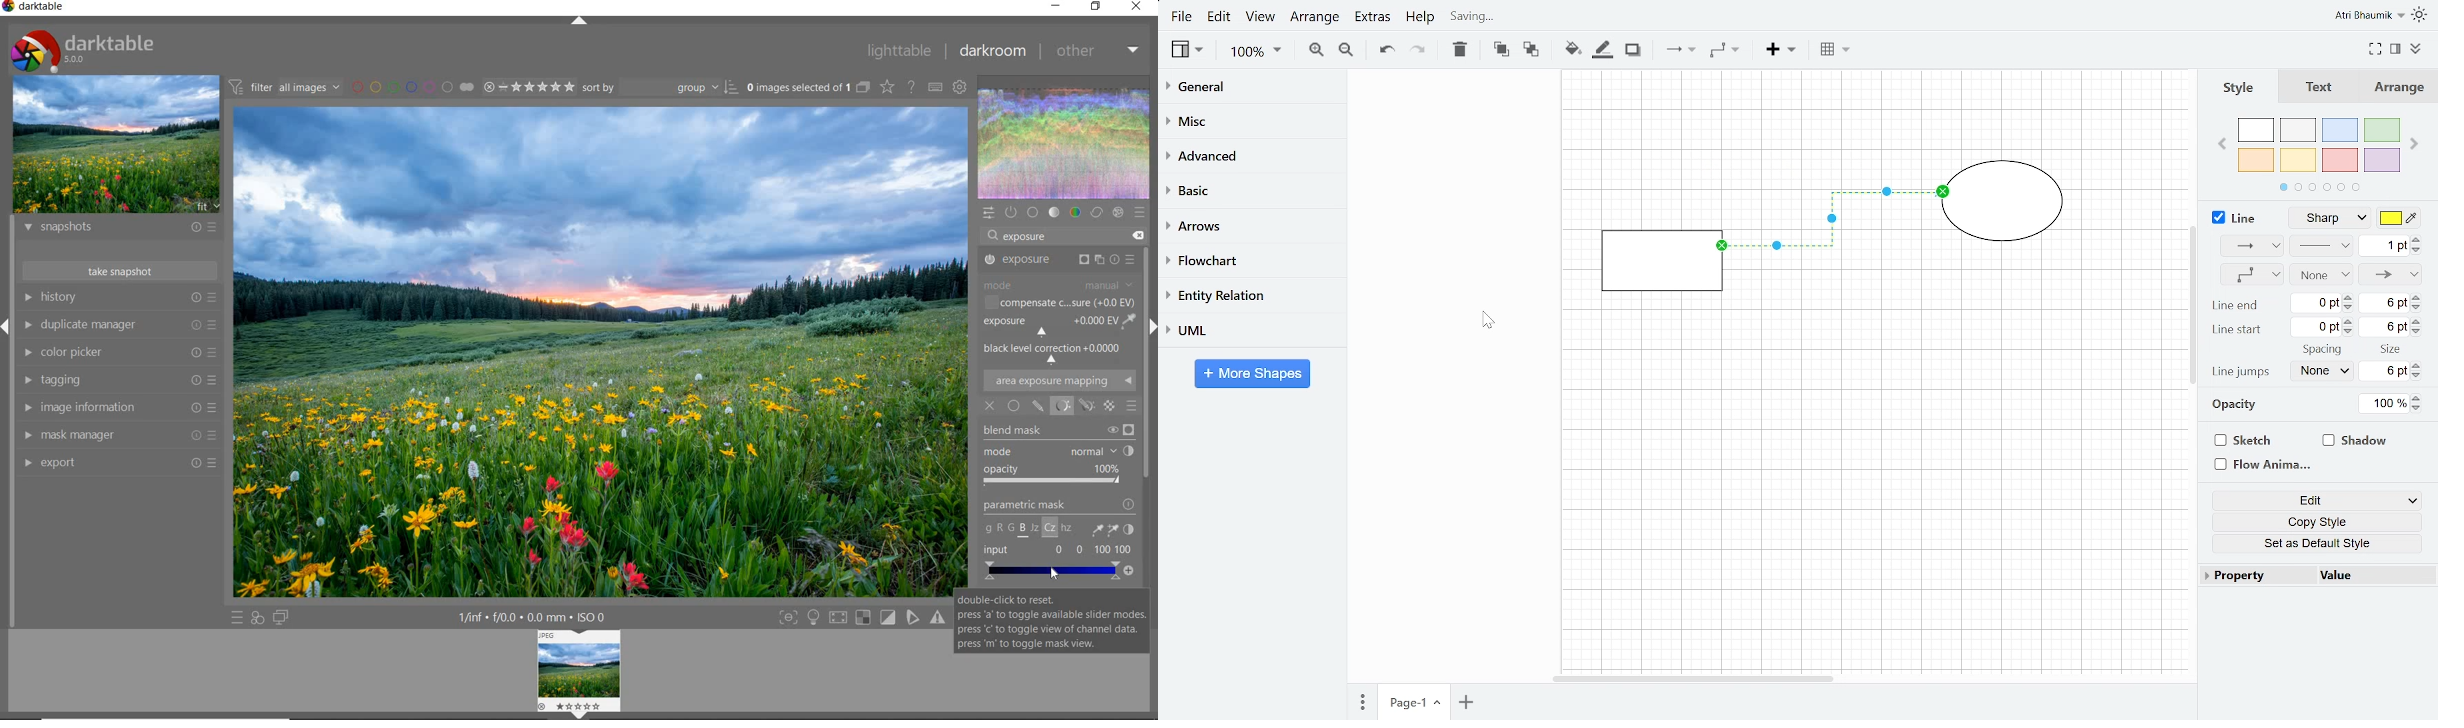 The width and height of the screenshot is (2464, 728). What do you see at coordinates (2403, 88) in the screenshot?
I see `Arrange` at bounding box center [2403, 88].